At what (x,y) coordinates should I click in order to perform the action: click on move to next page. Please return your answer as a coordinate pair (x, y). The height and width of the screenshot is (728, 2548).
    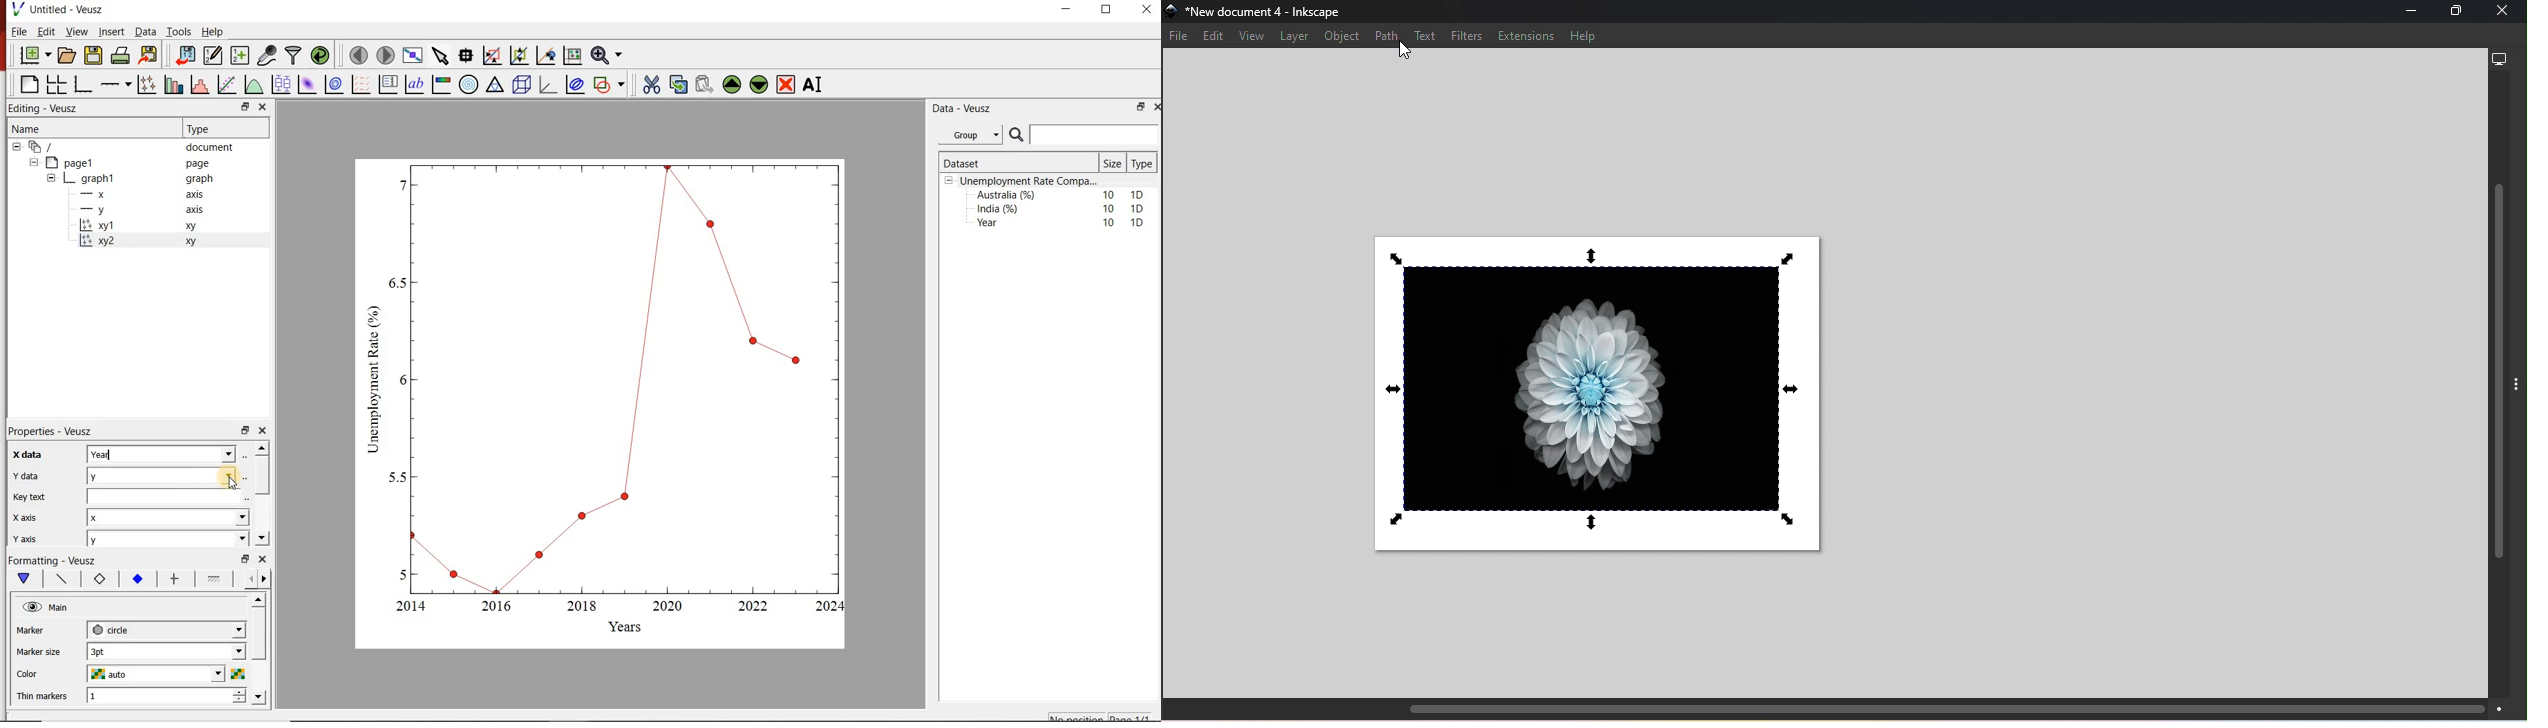
    Looking at the image, I should click on (387, 55).